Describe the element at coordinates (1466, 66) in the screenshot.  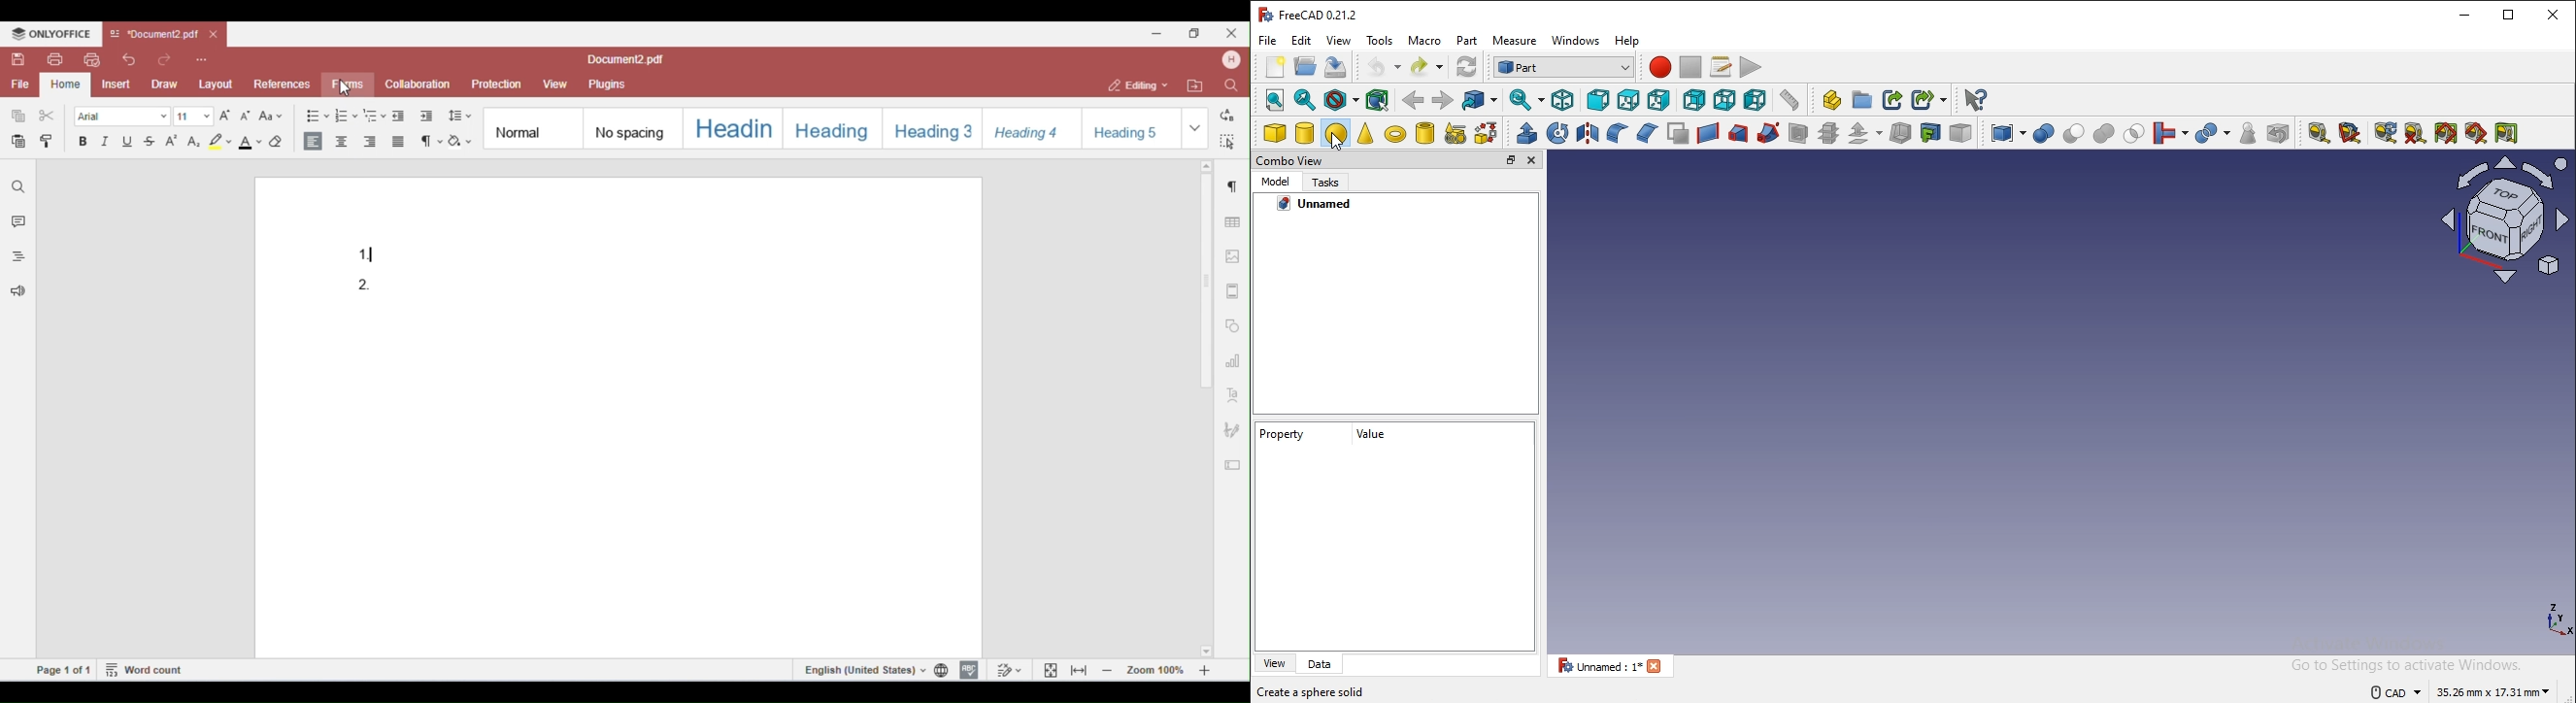
I see `refresh` at that location.